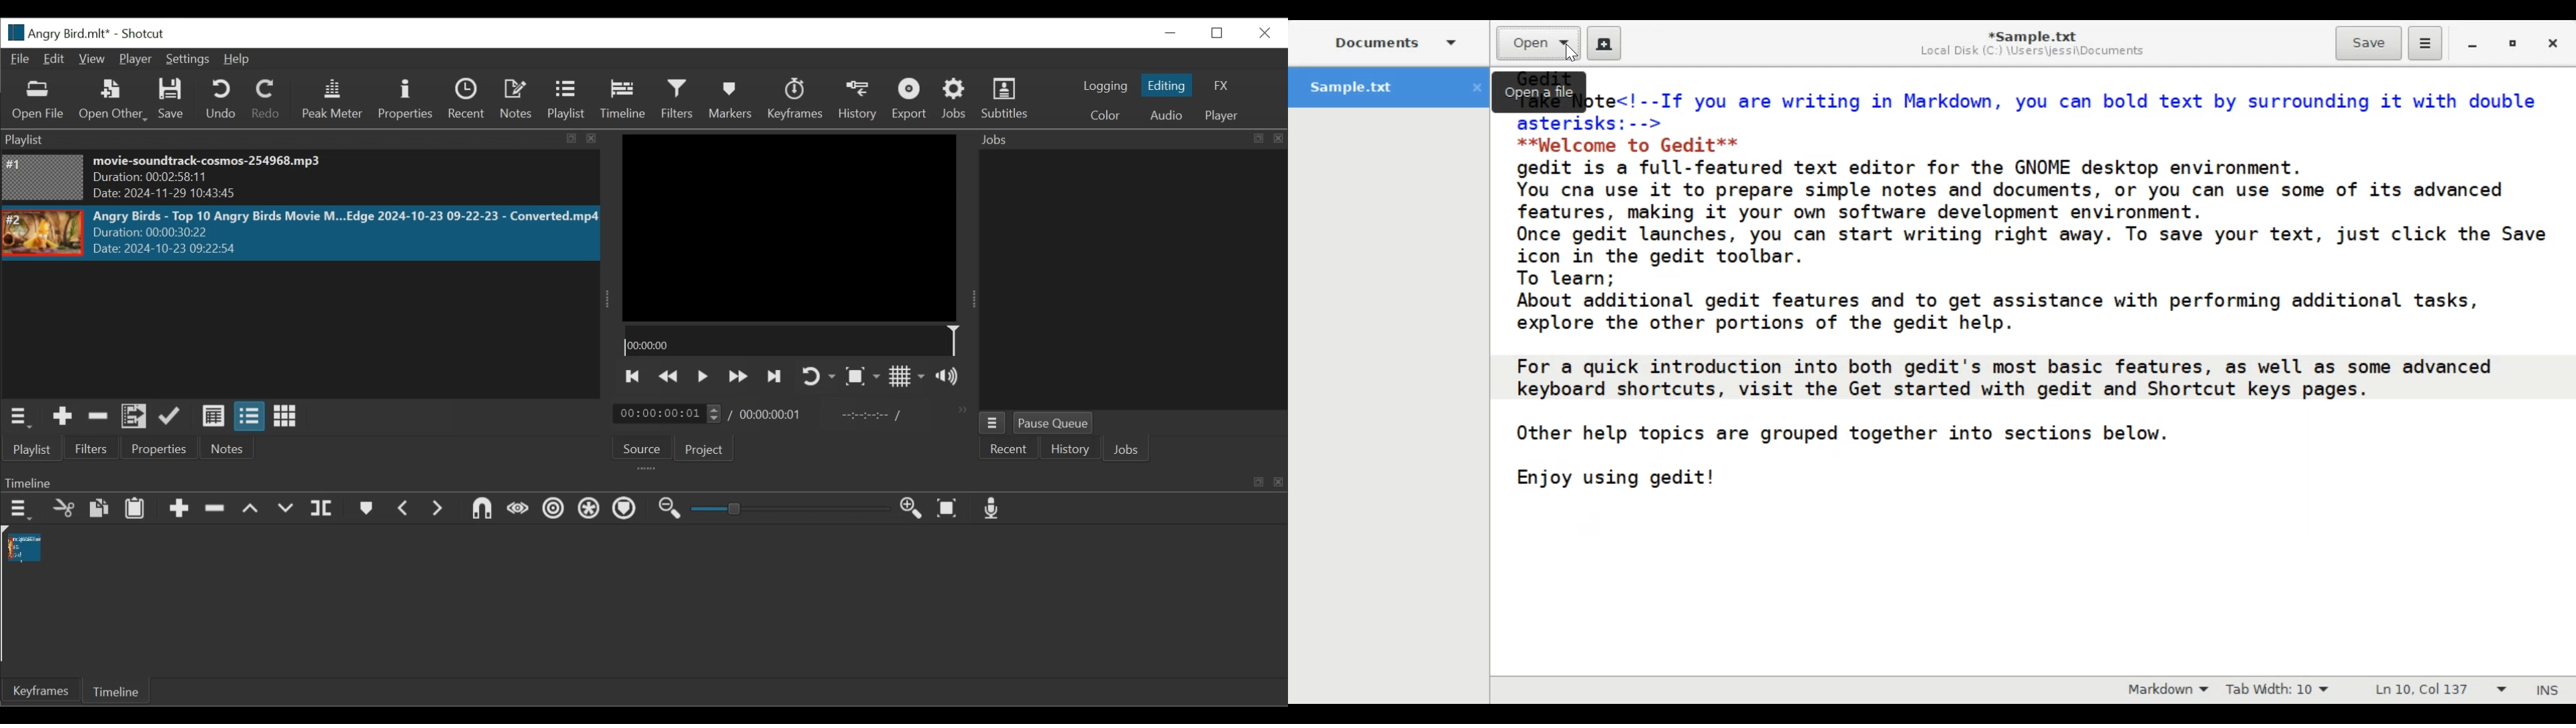 The height and width of the screenshot is (728, 2576). What do you see at coordinates (908, 377) in the screenshot?
I see `Toggle display grid on the player` at bounding box center [908, 377].